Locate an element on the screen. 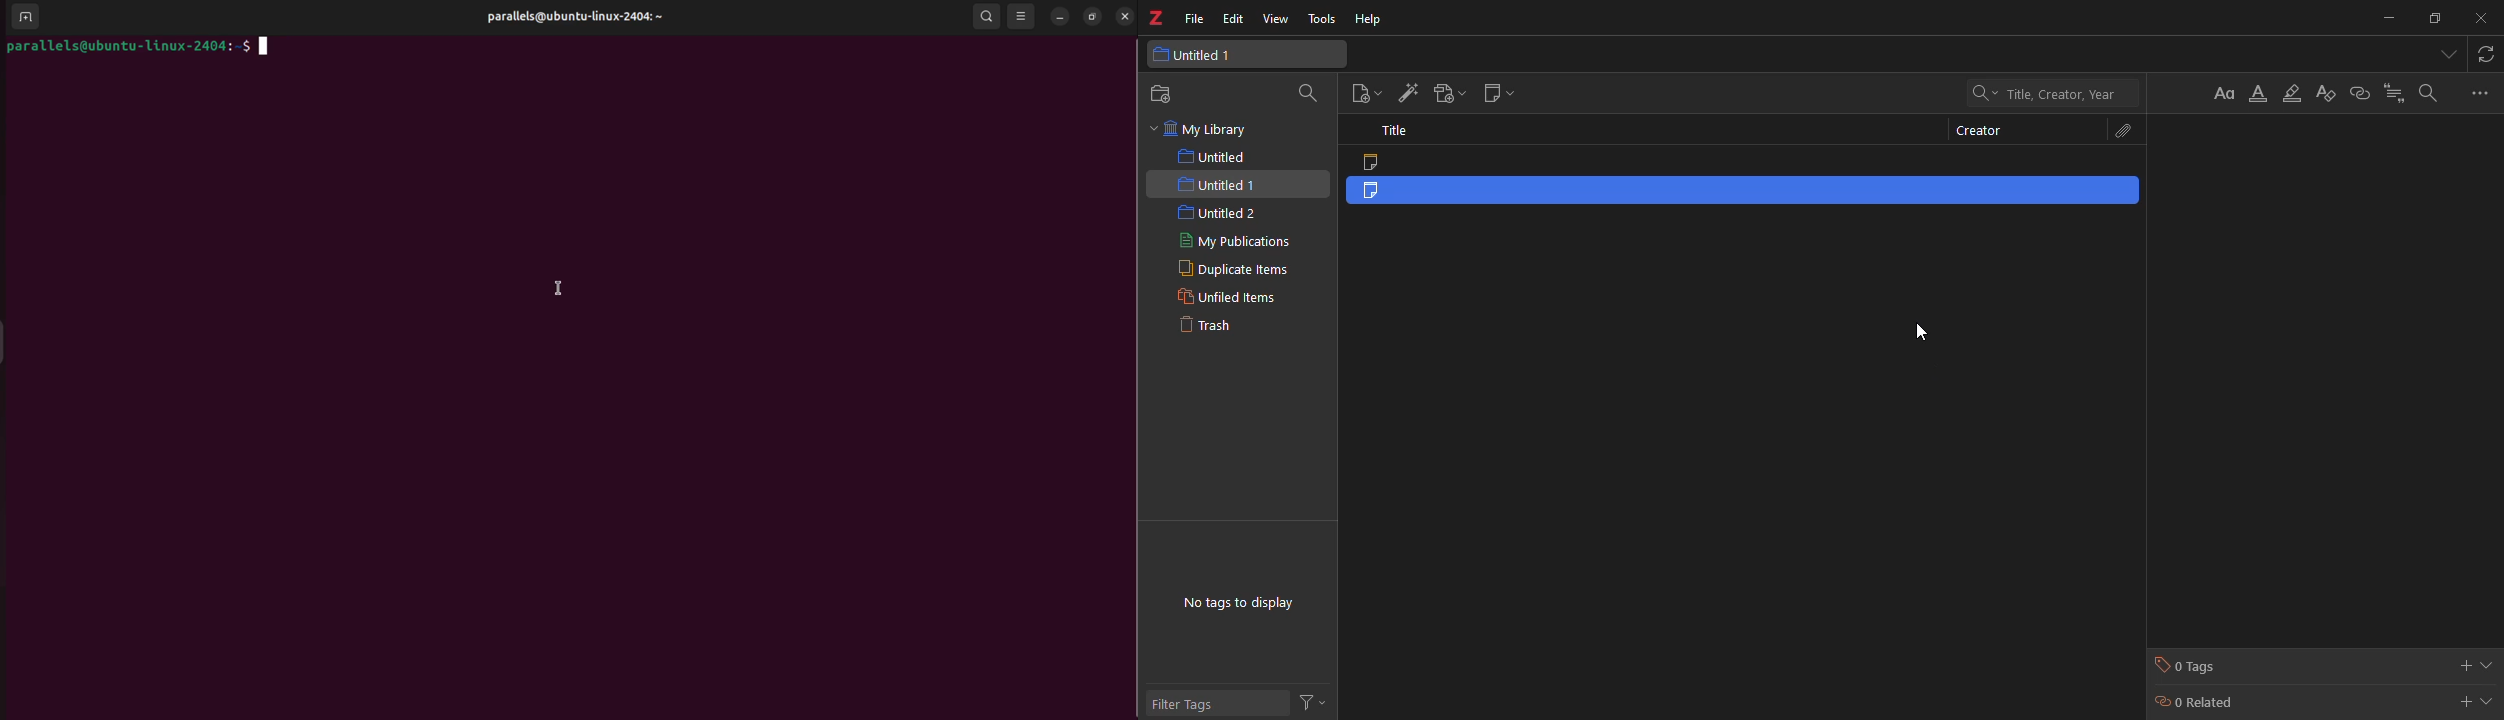 This screenshot has height=728, width=2520. duplicated items is located at coordinates (1230, 269).